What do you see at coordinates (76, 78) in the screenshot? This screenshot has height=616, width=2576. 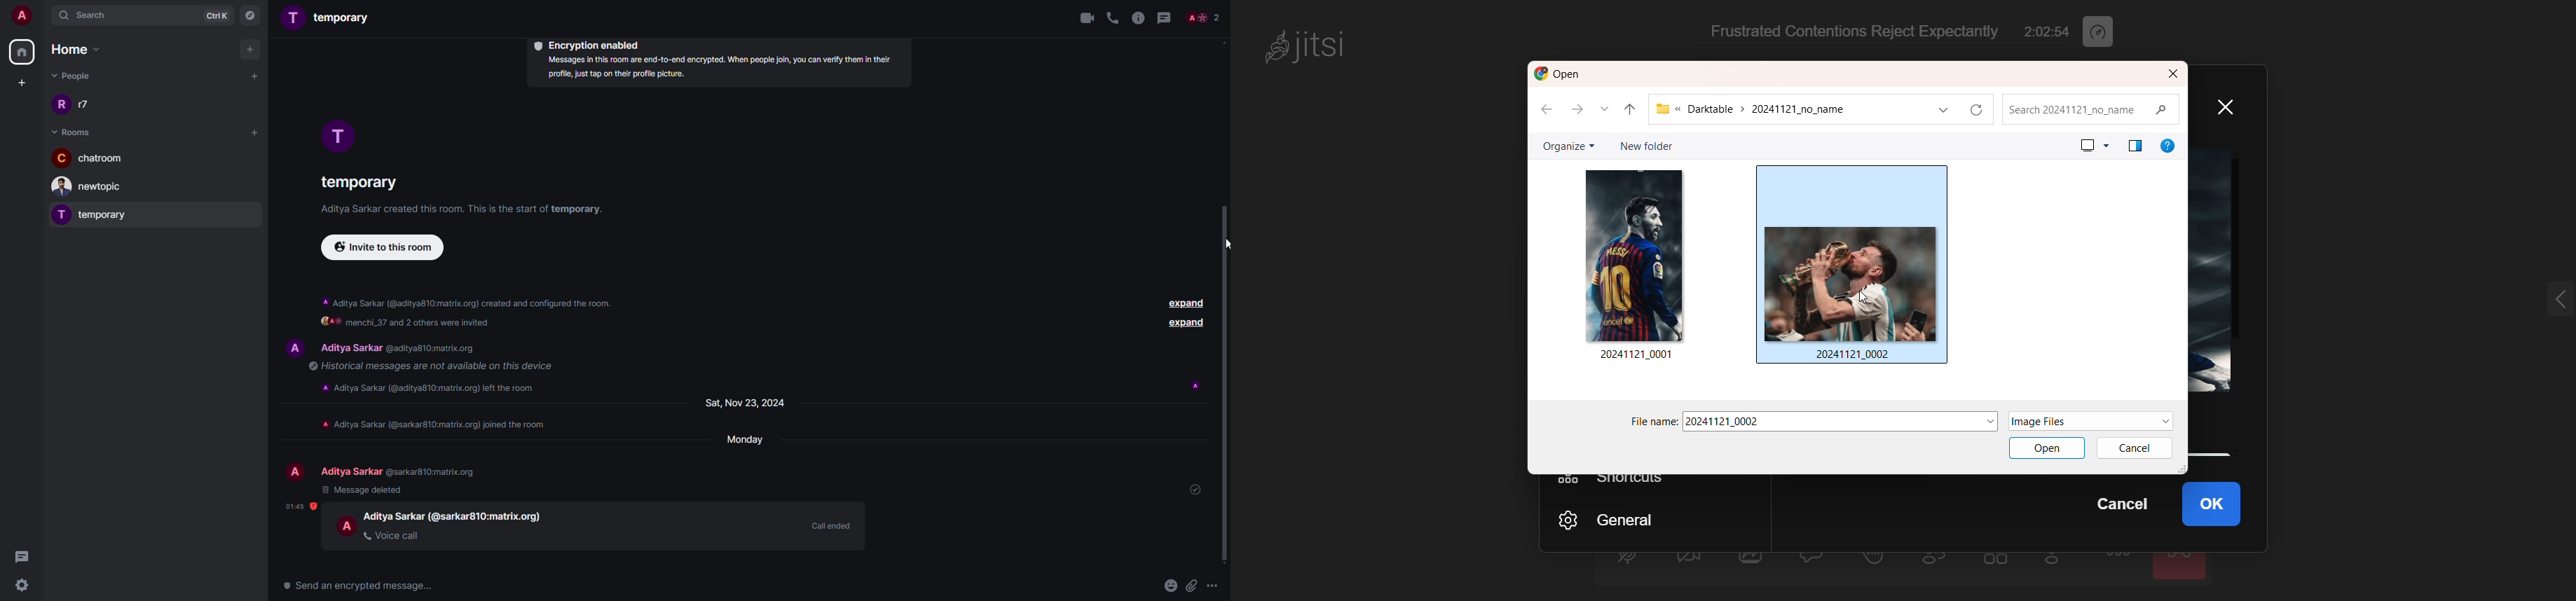 I see `people` at bounding box center [76, 78].